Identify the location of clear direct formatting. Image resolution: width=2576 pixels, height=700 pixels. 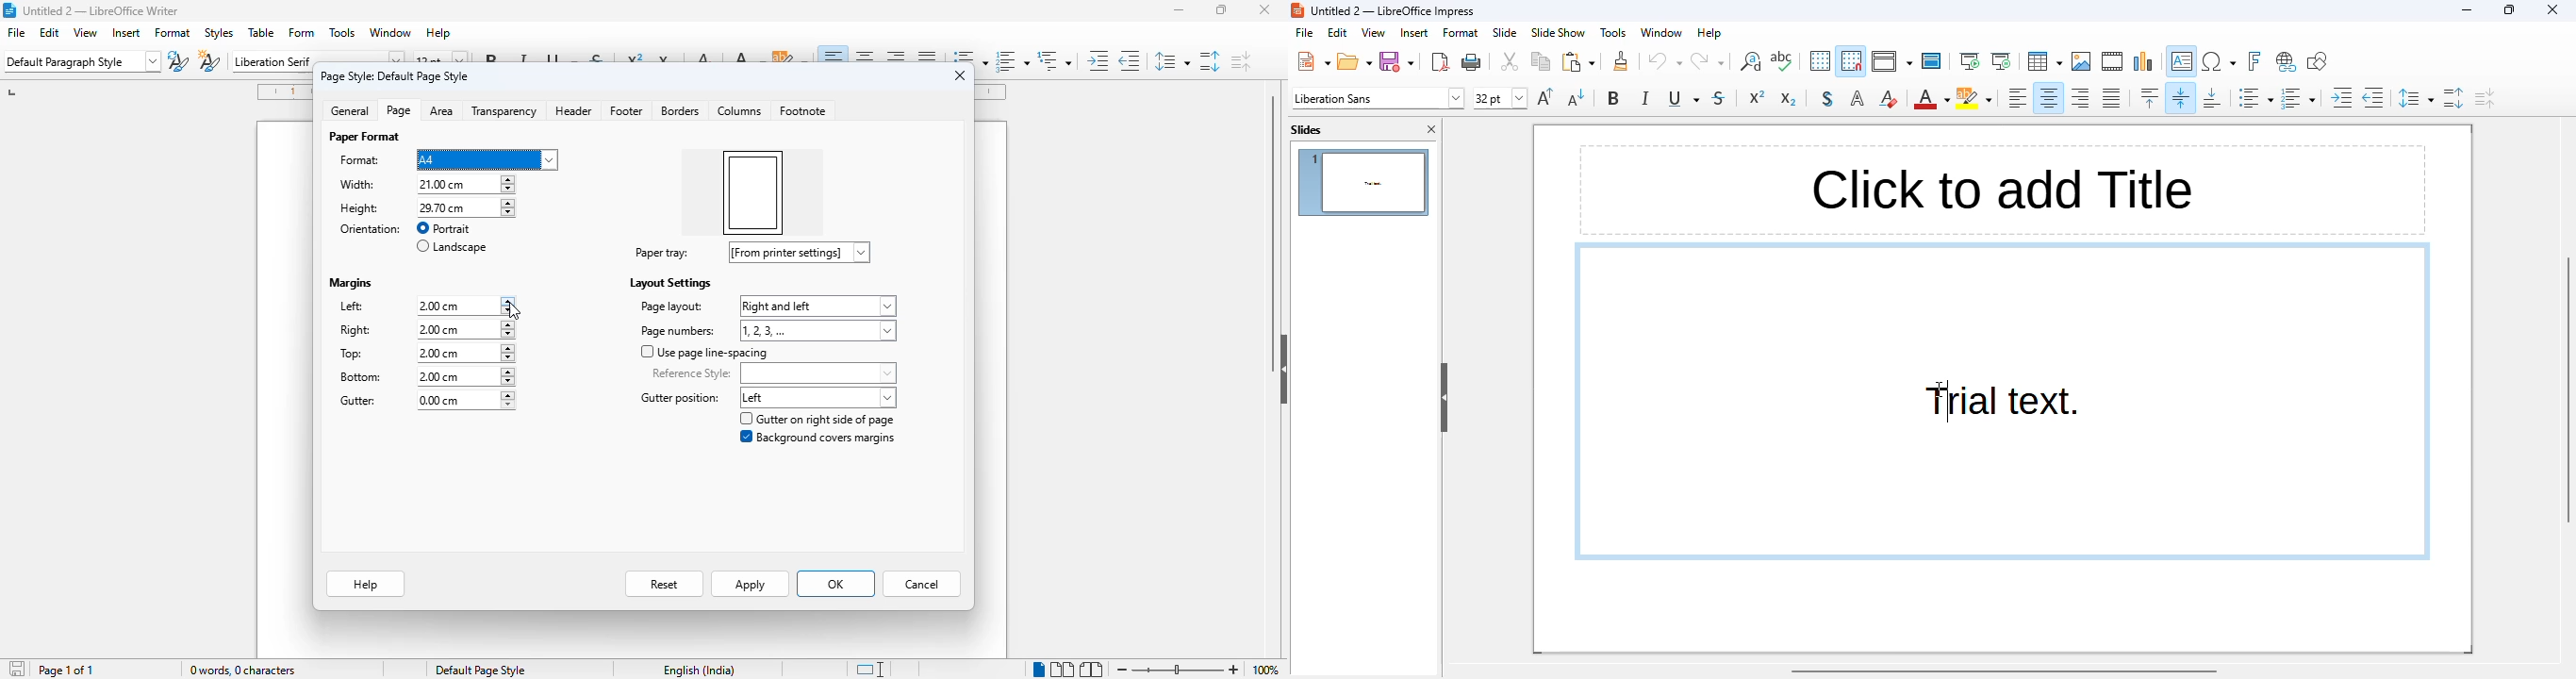
(1888, 98).